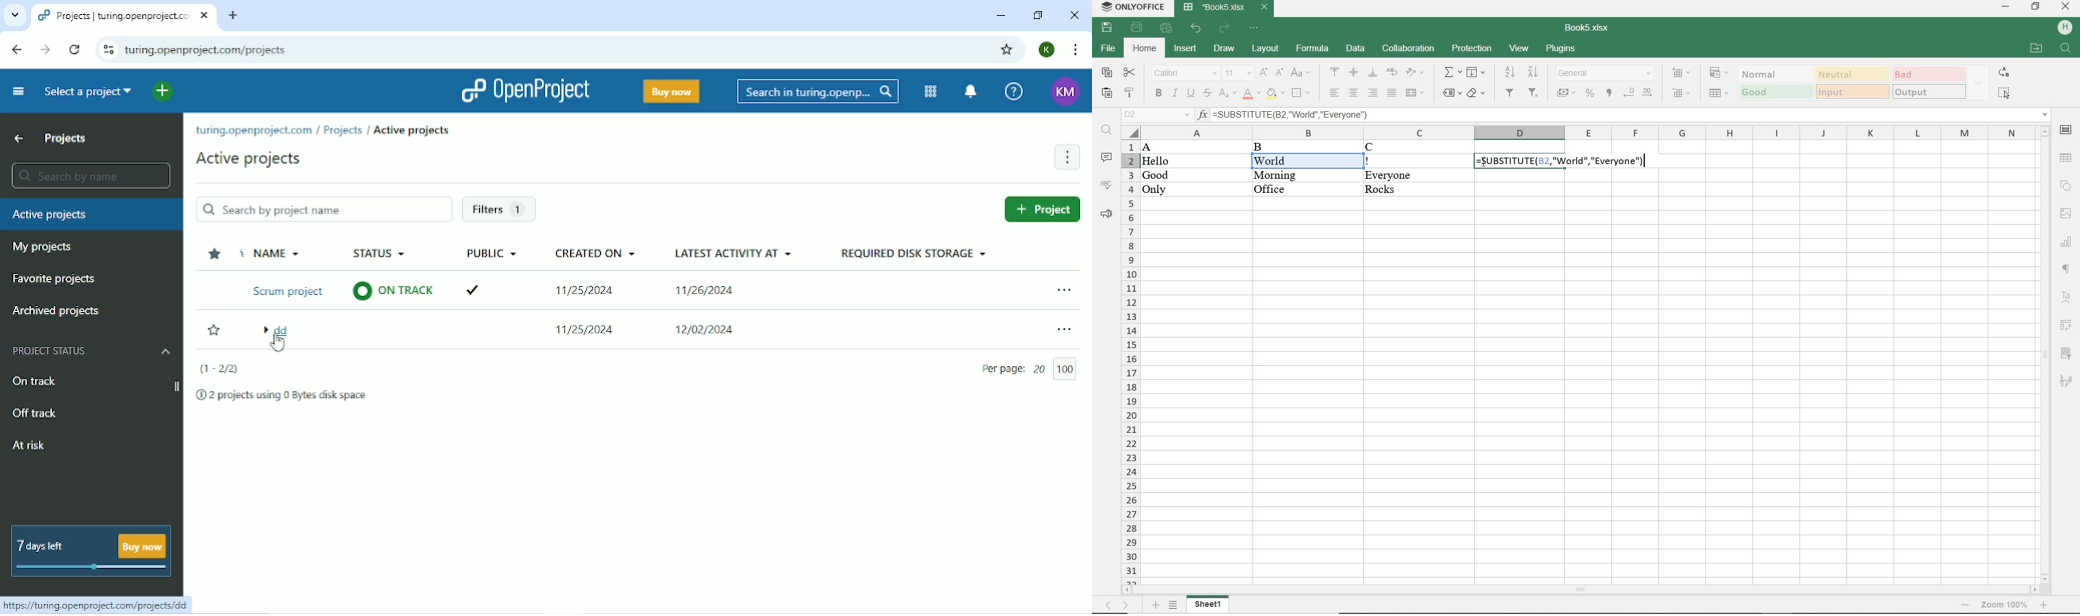 This screenshot has height=616, width=2100. I want to click on formula, so click(1555, 159).